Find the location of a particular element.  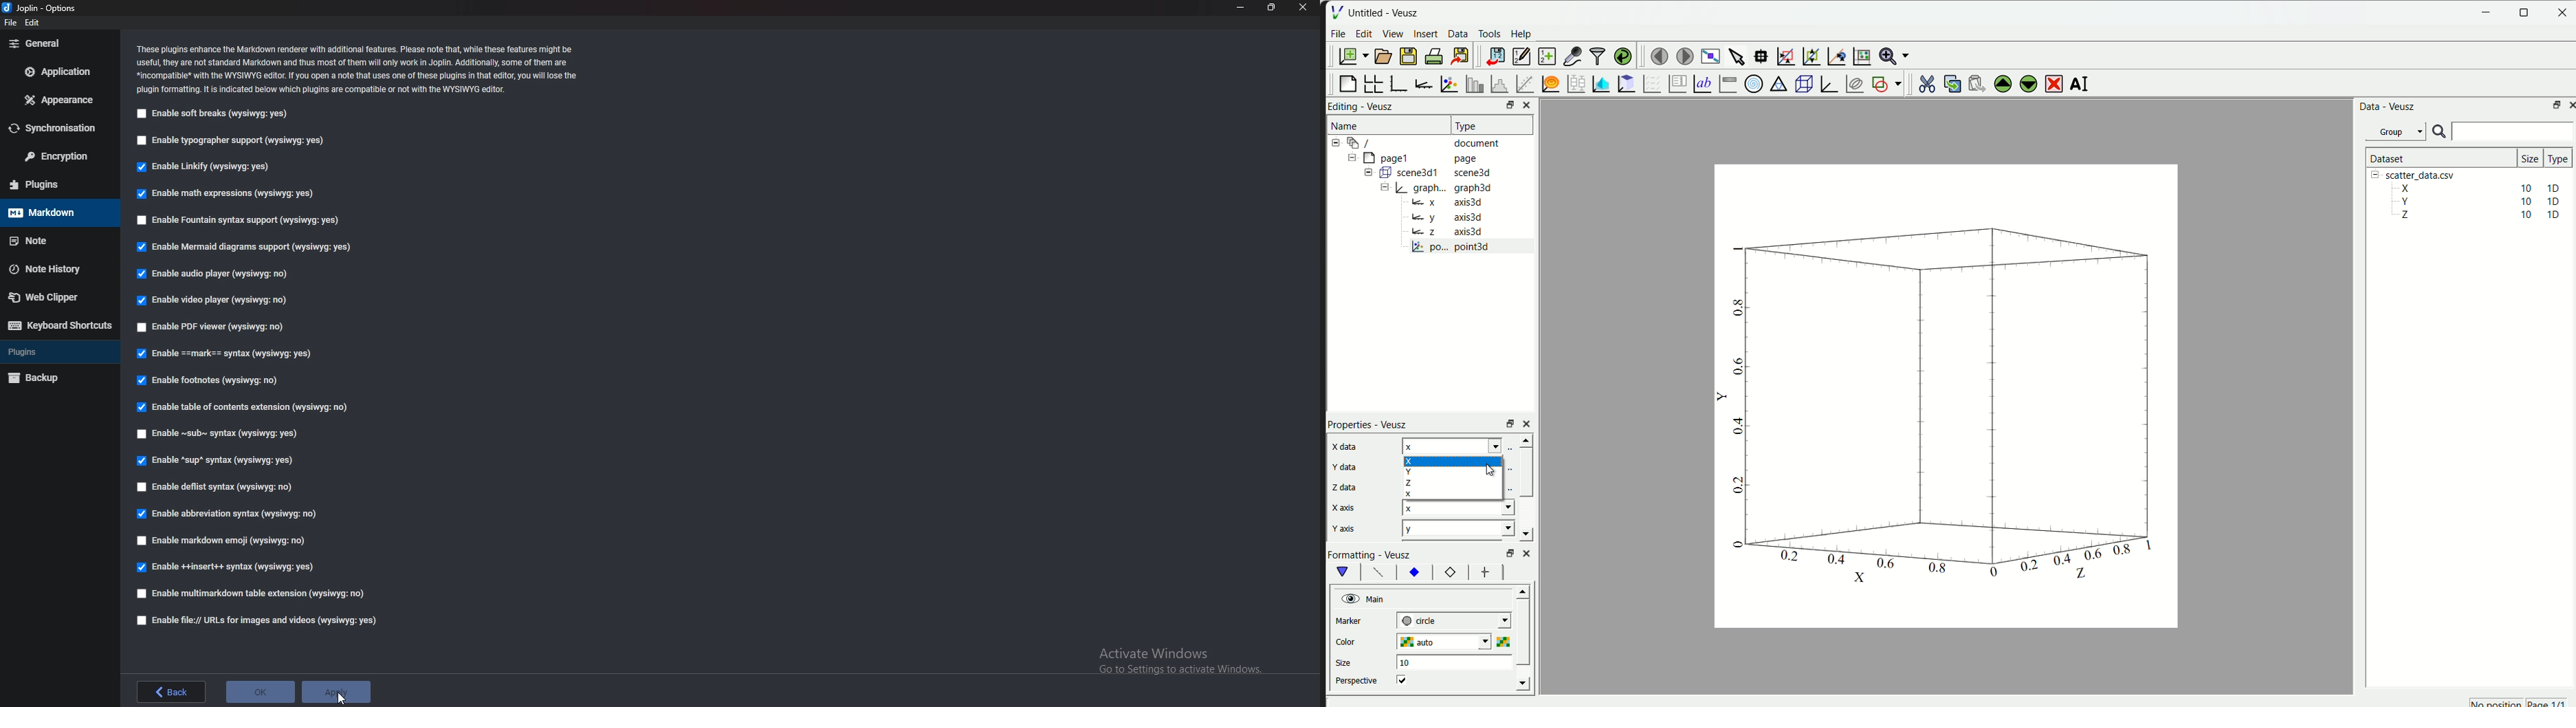

enable audio player is located at coordinates (219, 273).